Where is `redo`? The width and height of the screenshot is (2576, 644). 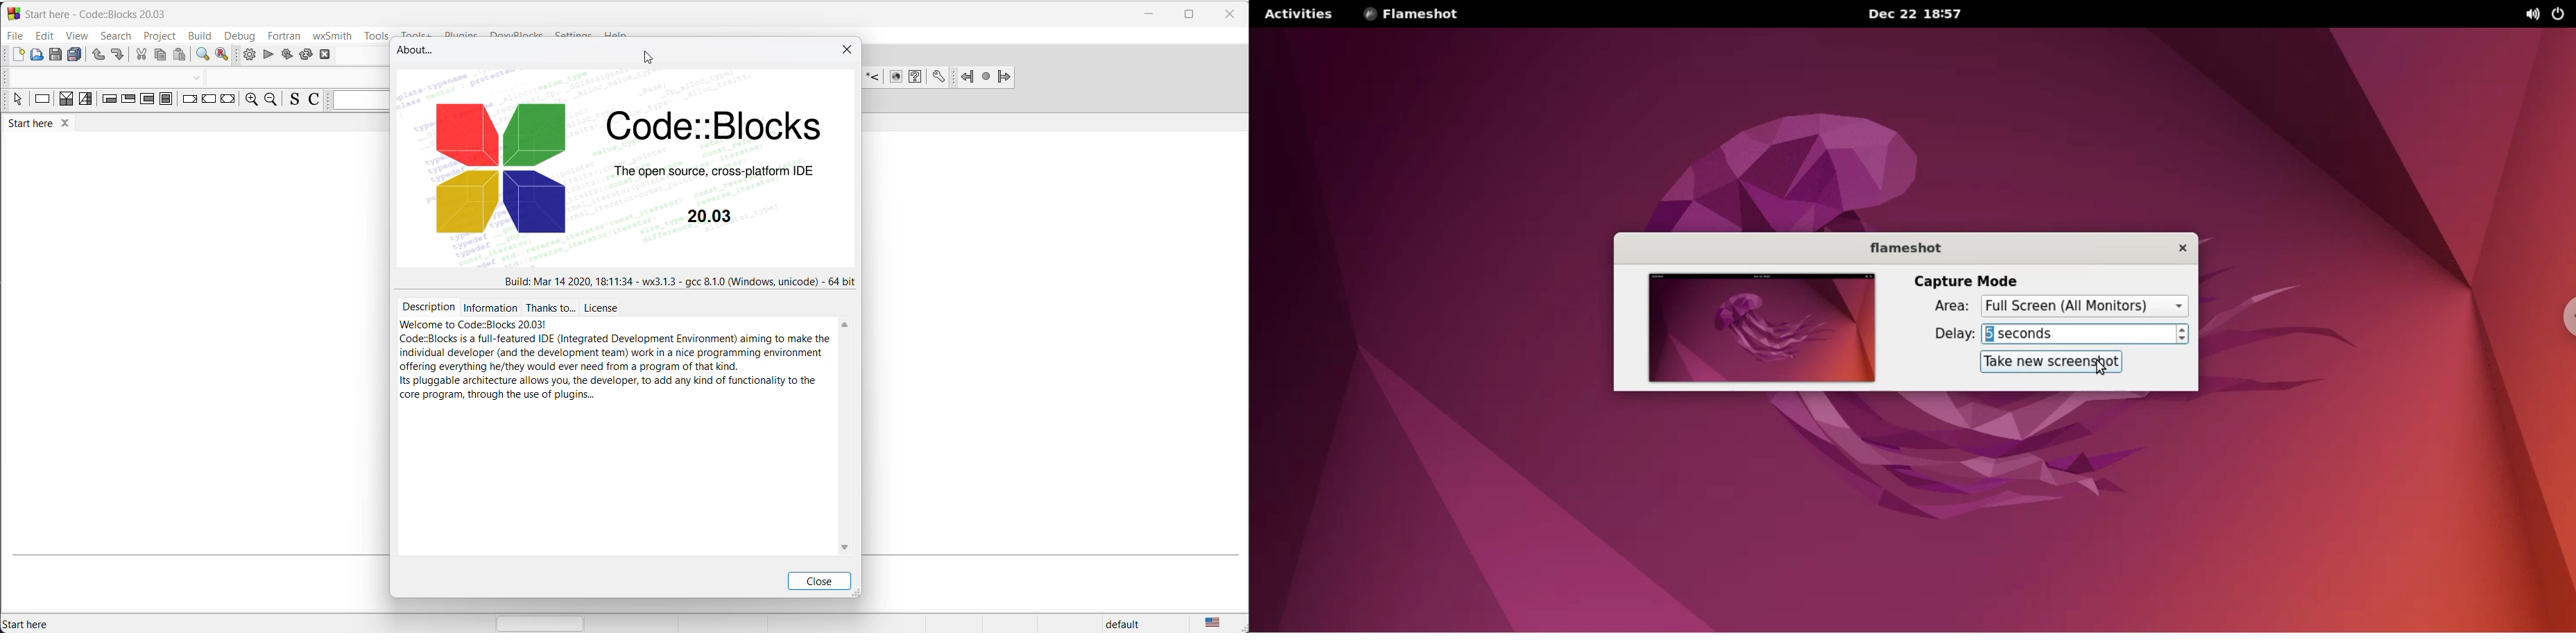 redo is located at coordinates (117, 55).